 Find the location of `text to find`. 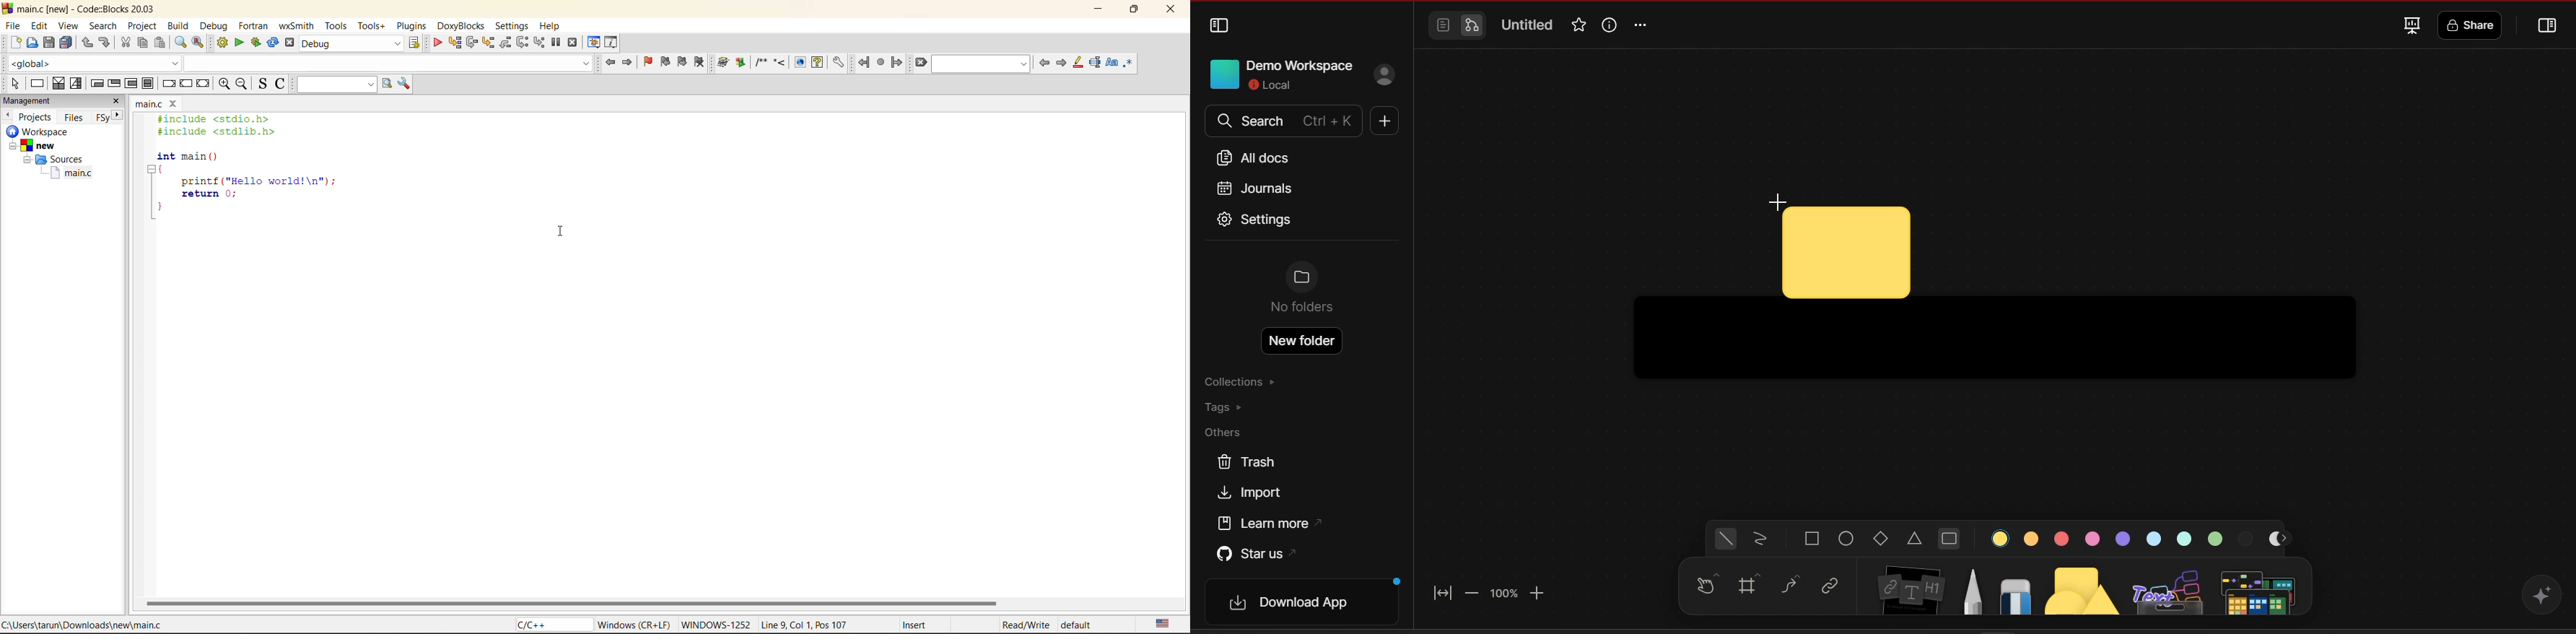

text to find is located at coordinates (982, 64).